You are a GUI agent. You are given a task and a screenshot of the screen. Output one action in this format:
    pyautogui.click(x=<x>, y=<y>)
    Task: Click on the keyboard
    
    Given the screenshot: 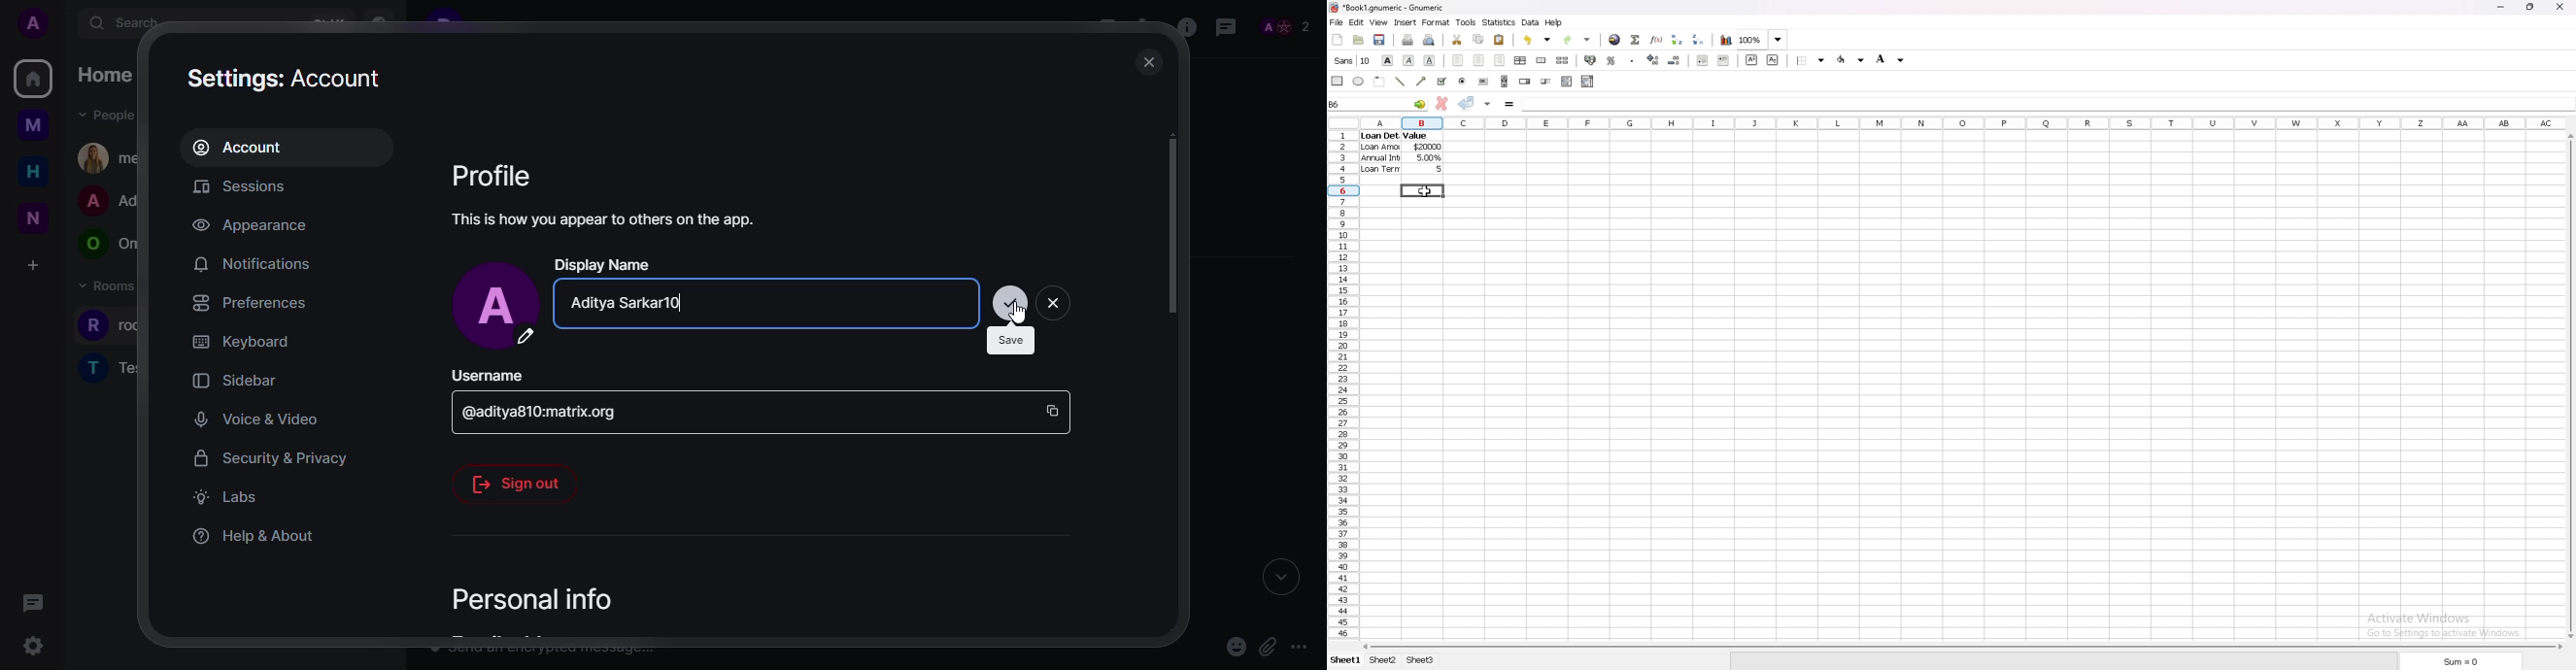 What is the action you would take?
    pyautogui.click(x=241, y=340)
    